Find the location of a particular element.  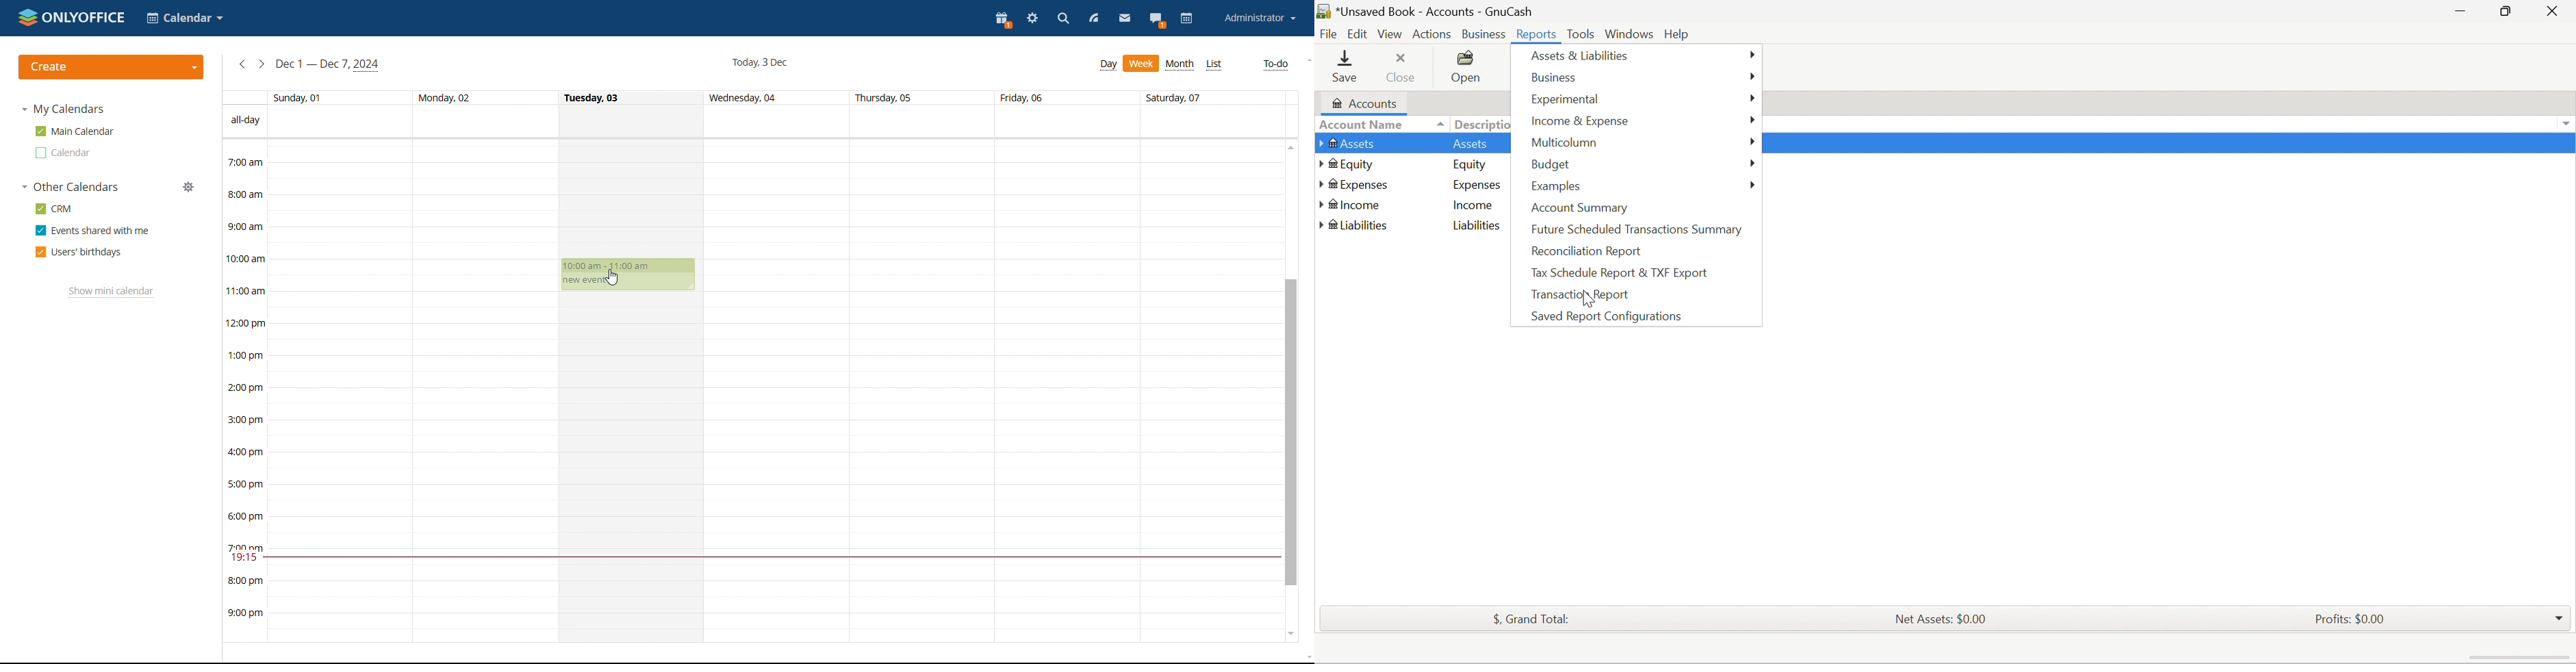

19:15 is located at coordinates (246, 559).